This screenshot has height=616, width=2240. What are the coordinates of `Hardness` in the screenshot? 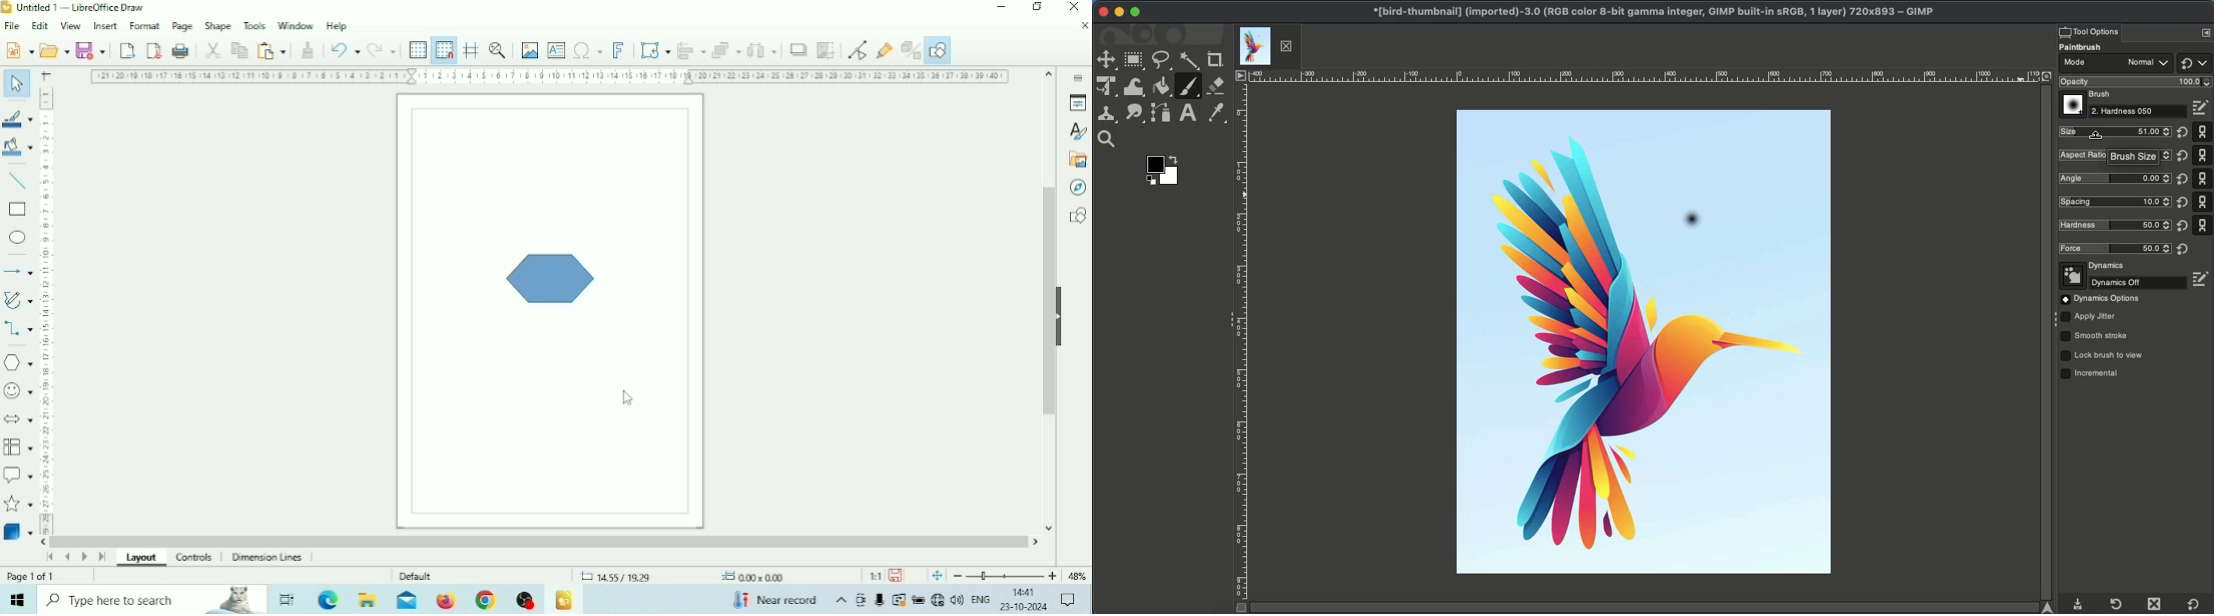 It's located at (2139, 111).